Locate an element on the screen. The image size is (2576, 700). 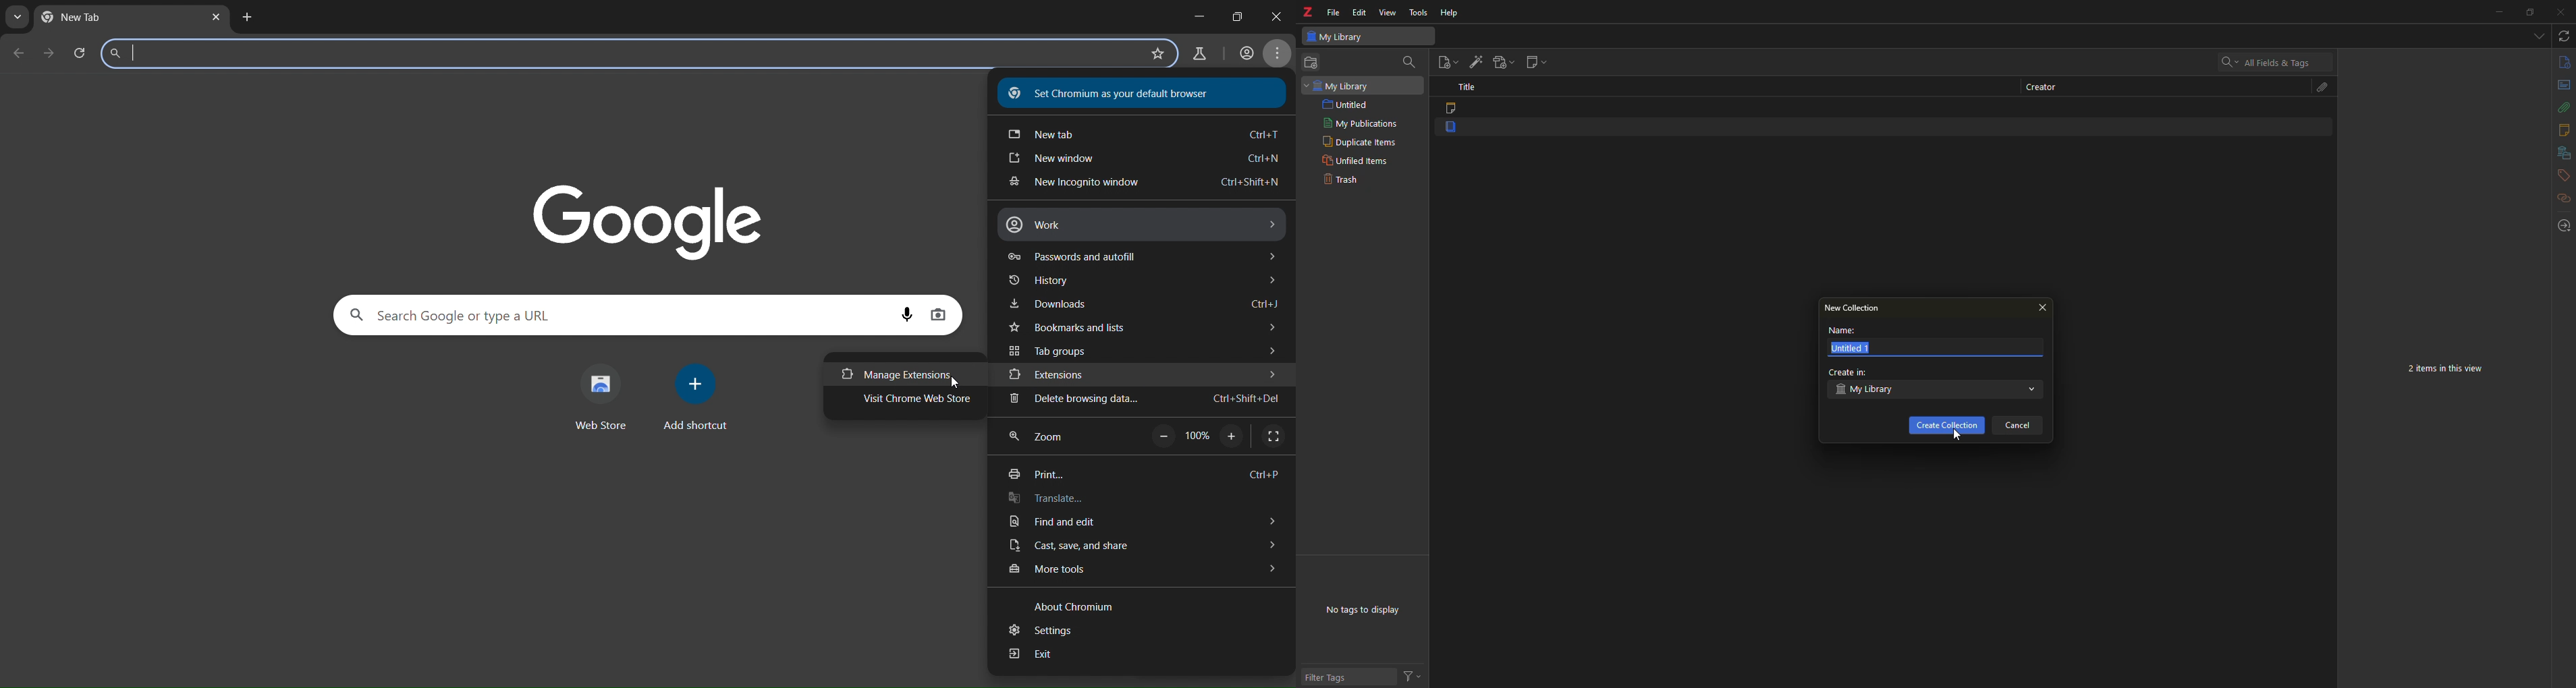
locate is located at coordinates (2561, 225).